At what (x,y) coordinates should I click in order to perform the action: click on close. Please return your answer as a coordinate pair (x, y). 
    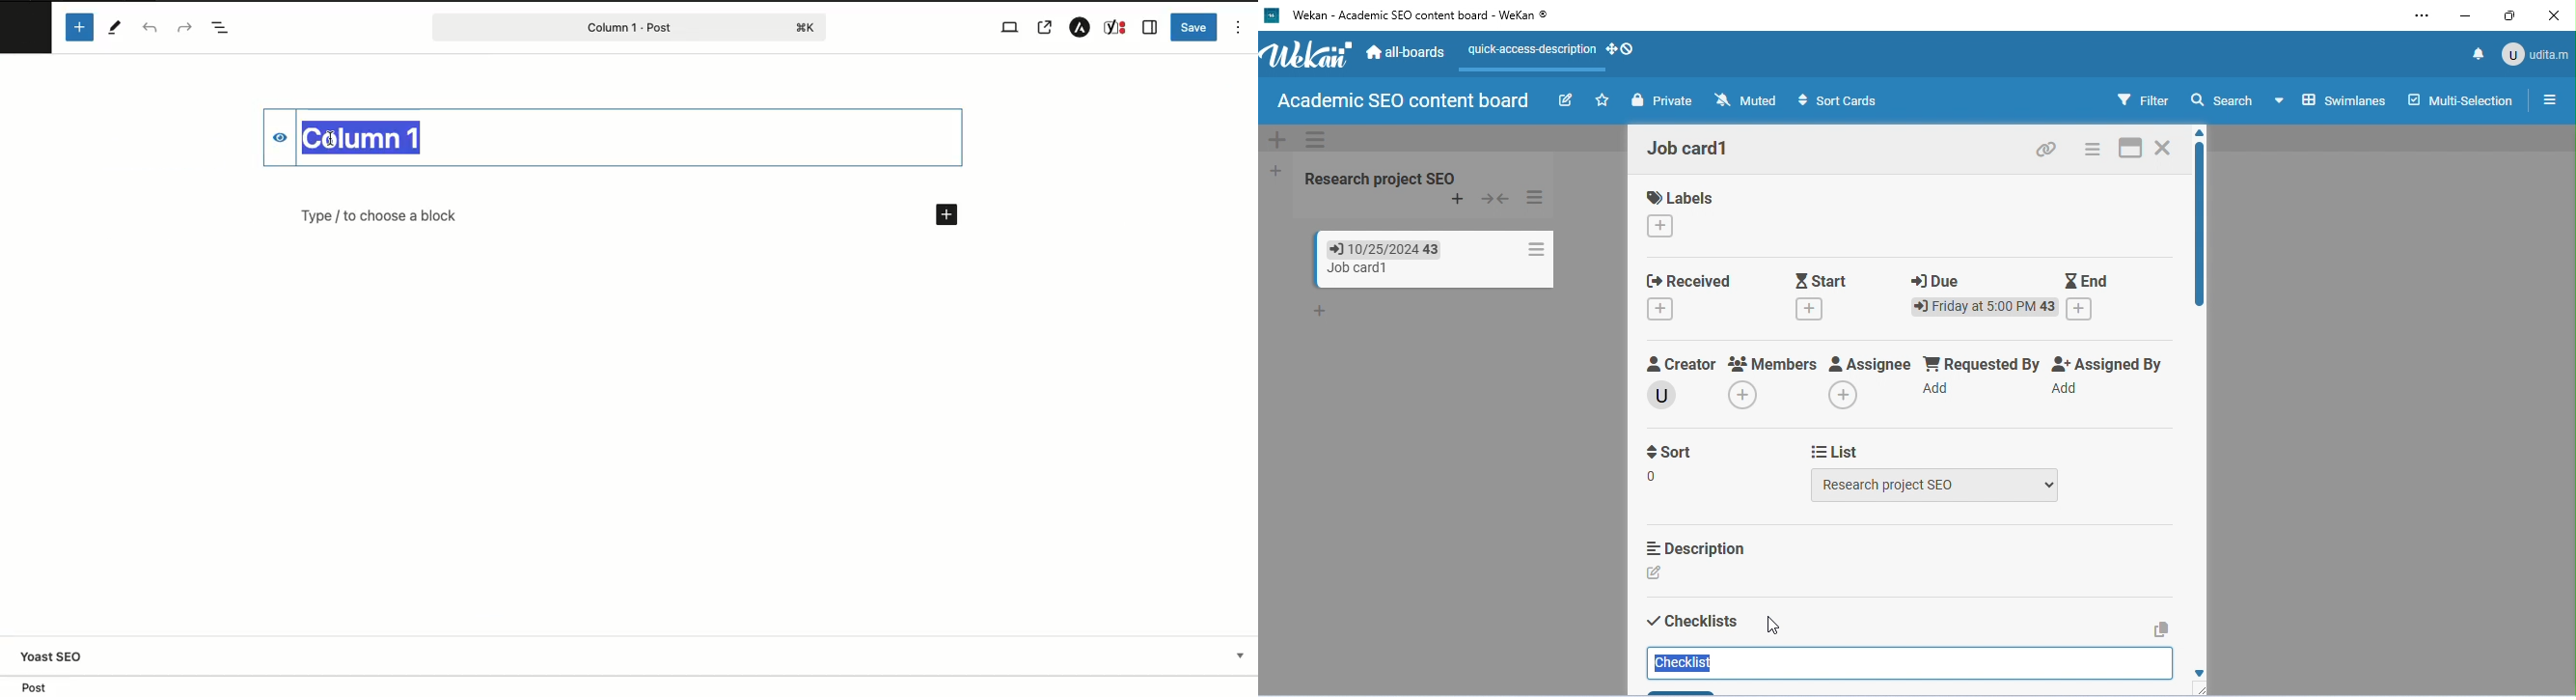
    Looking at the image, I should click on (2553, 16).